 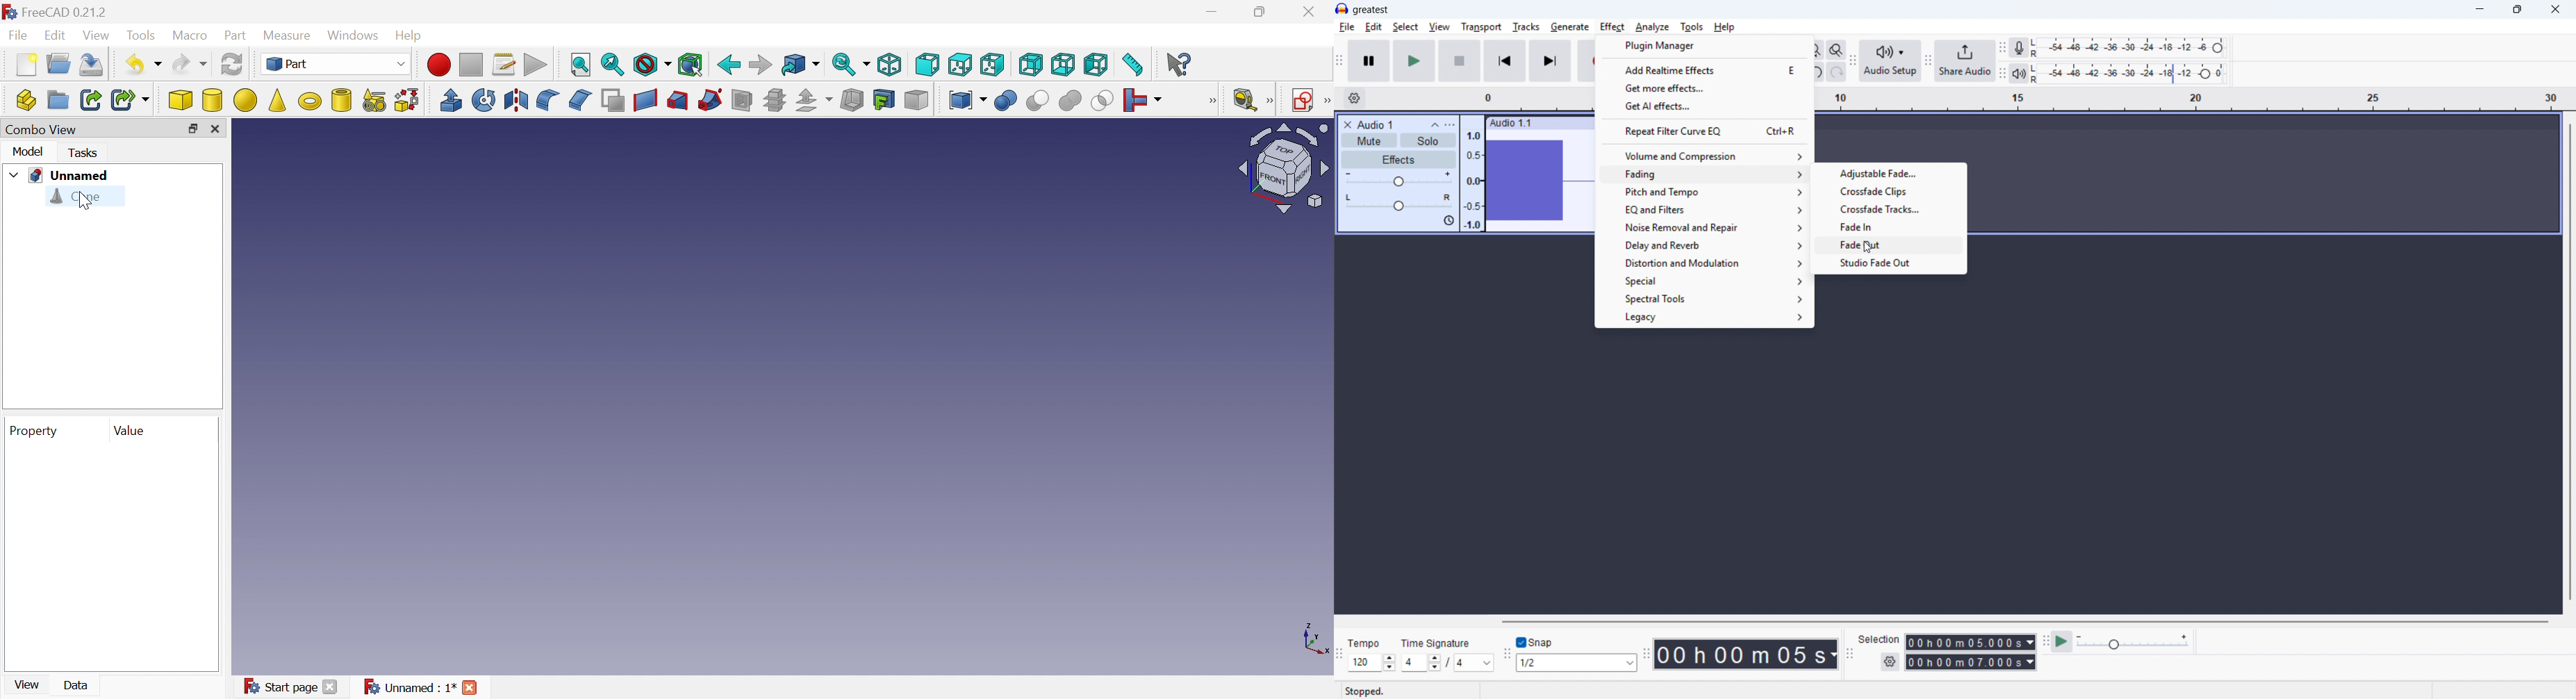 I want to click on Volume and compression , so click(x=1706, y=156).